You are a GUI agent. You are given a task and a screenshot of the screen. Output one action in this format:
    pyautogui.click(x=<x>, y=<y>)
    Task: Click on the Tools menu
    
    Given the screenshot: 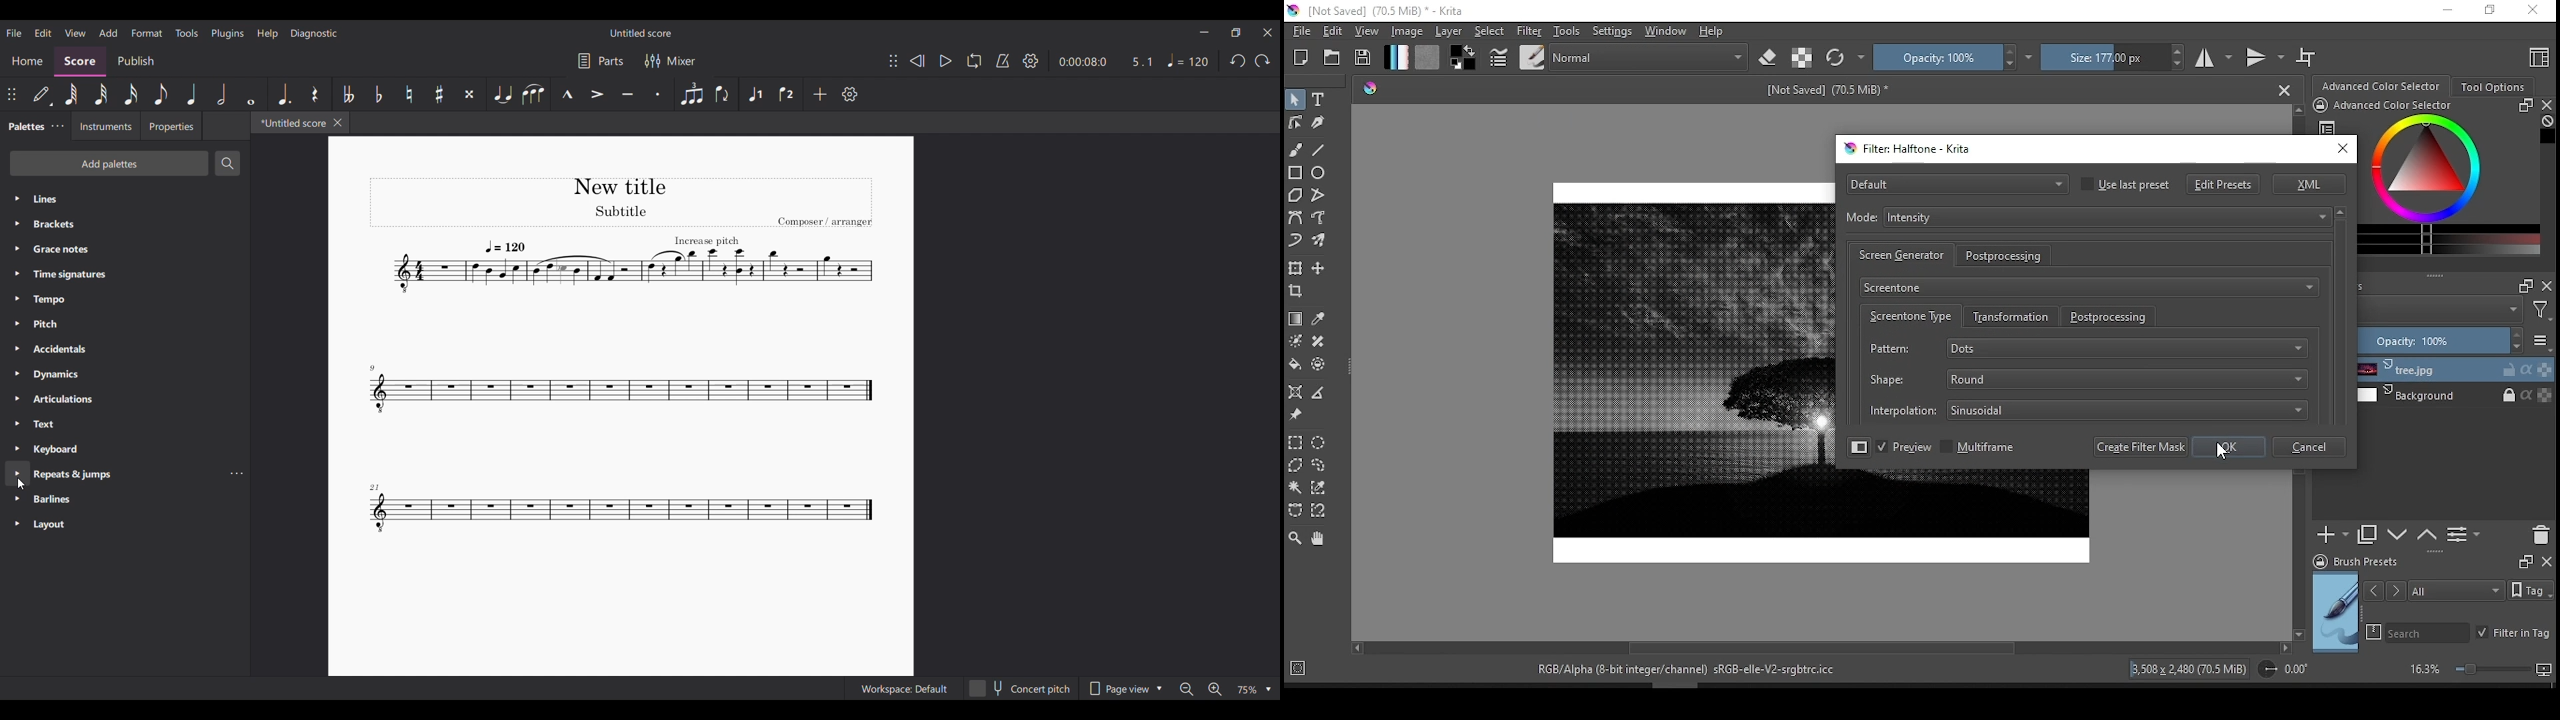 What is the action you would take?
    pyautogui.click(x=187, y=33)
    